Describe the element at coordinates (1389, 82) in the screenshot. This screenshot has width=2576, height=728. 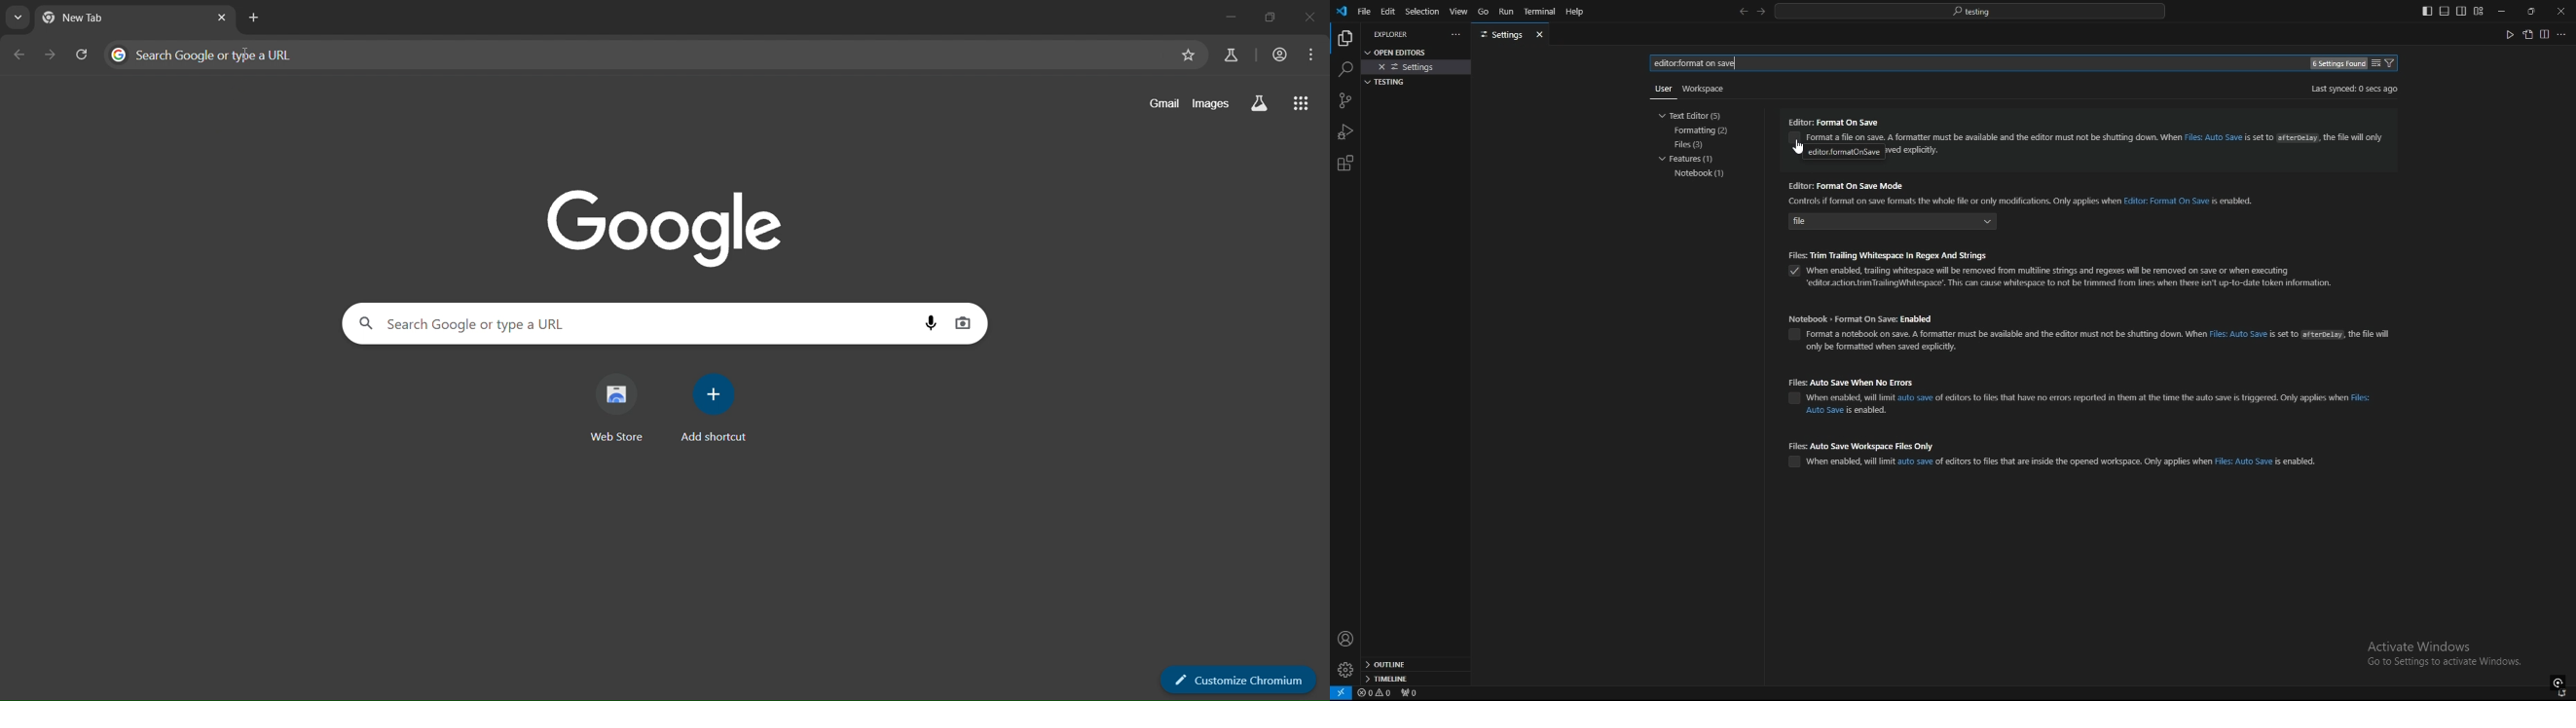
I see `testing` at that location.